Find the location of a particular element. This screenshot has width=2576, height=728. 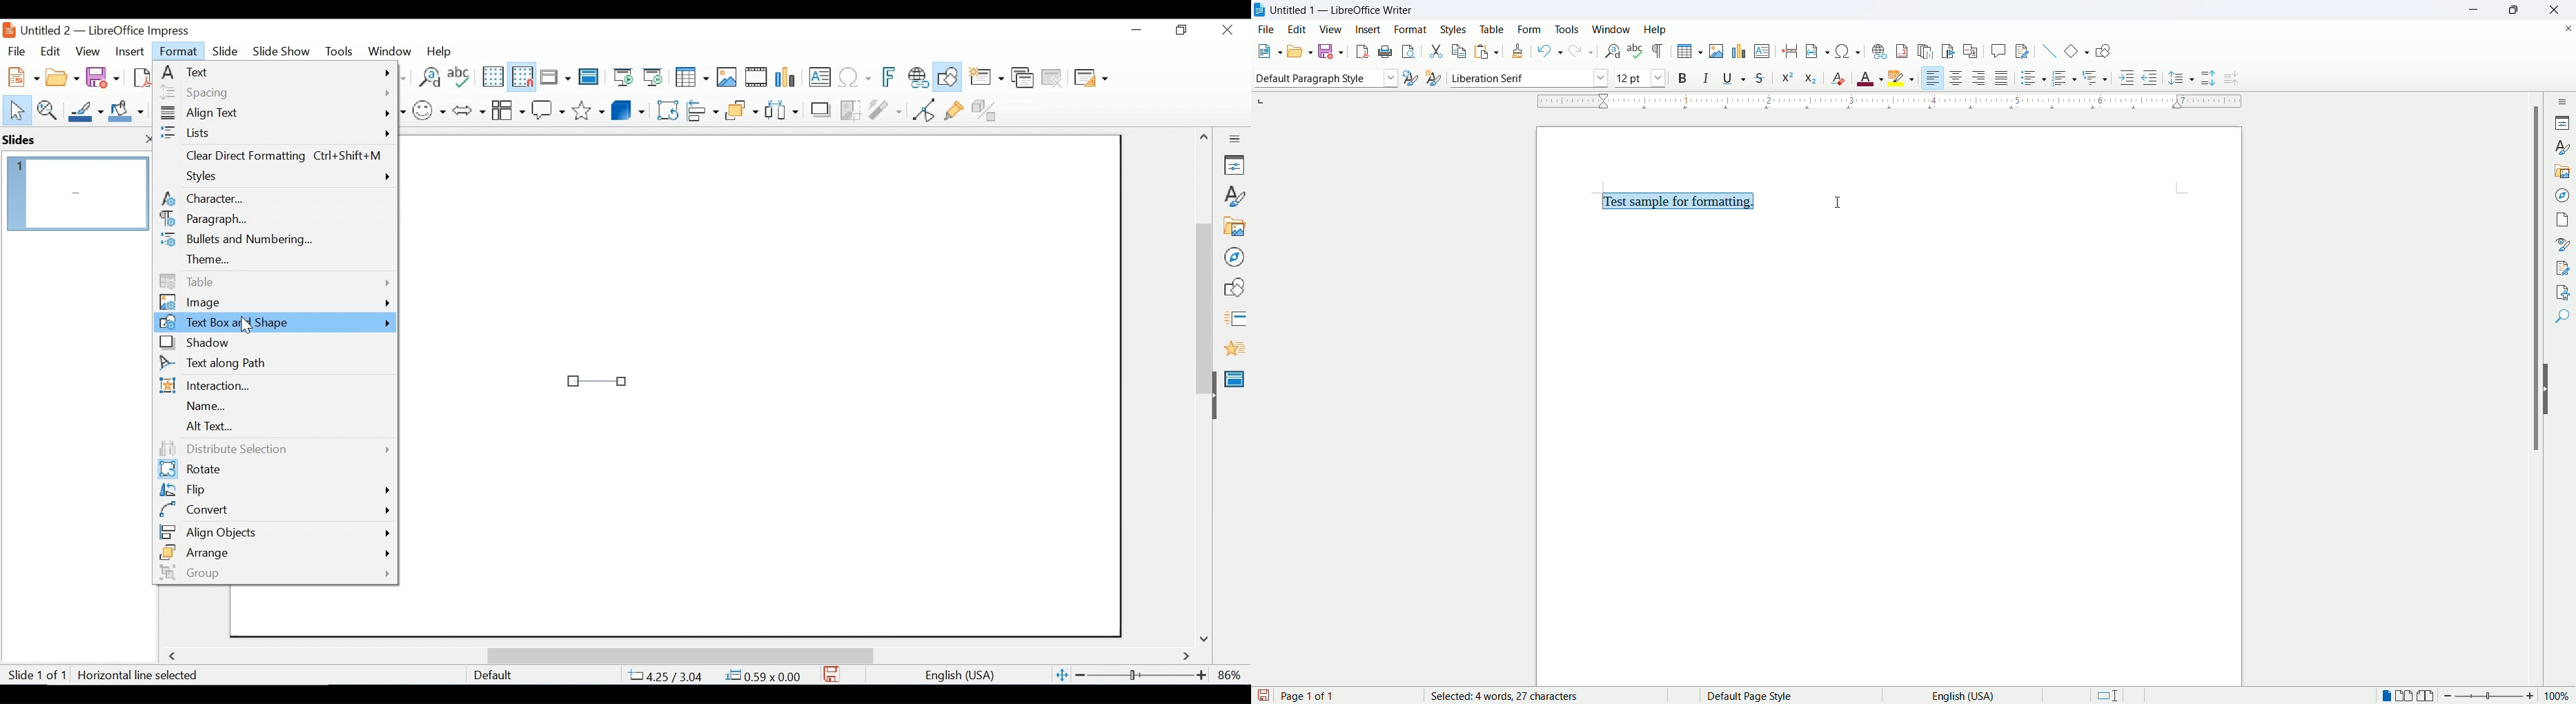

Crop Image is located at coordinates (851, 109).